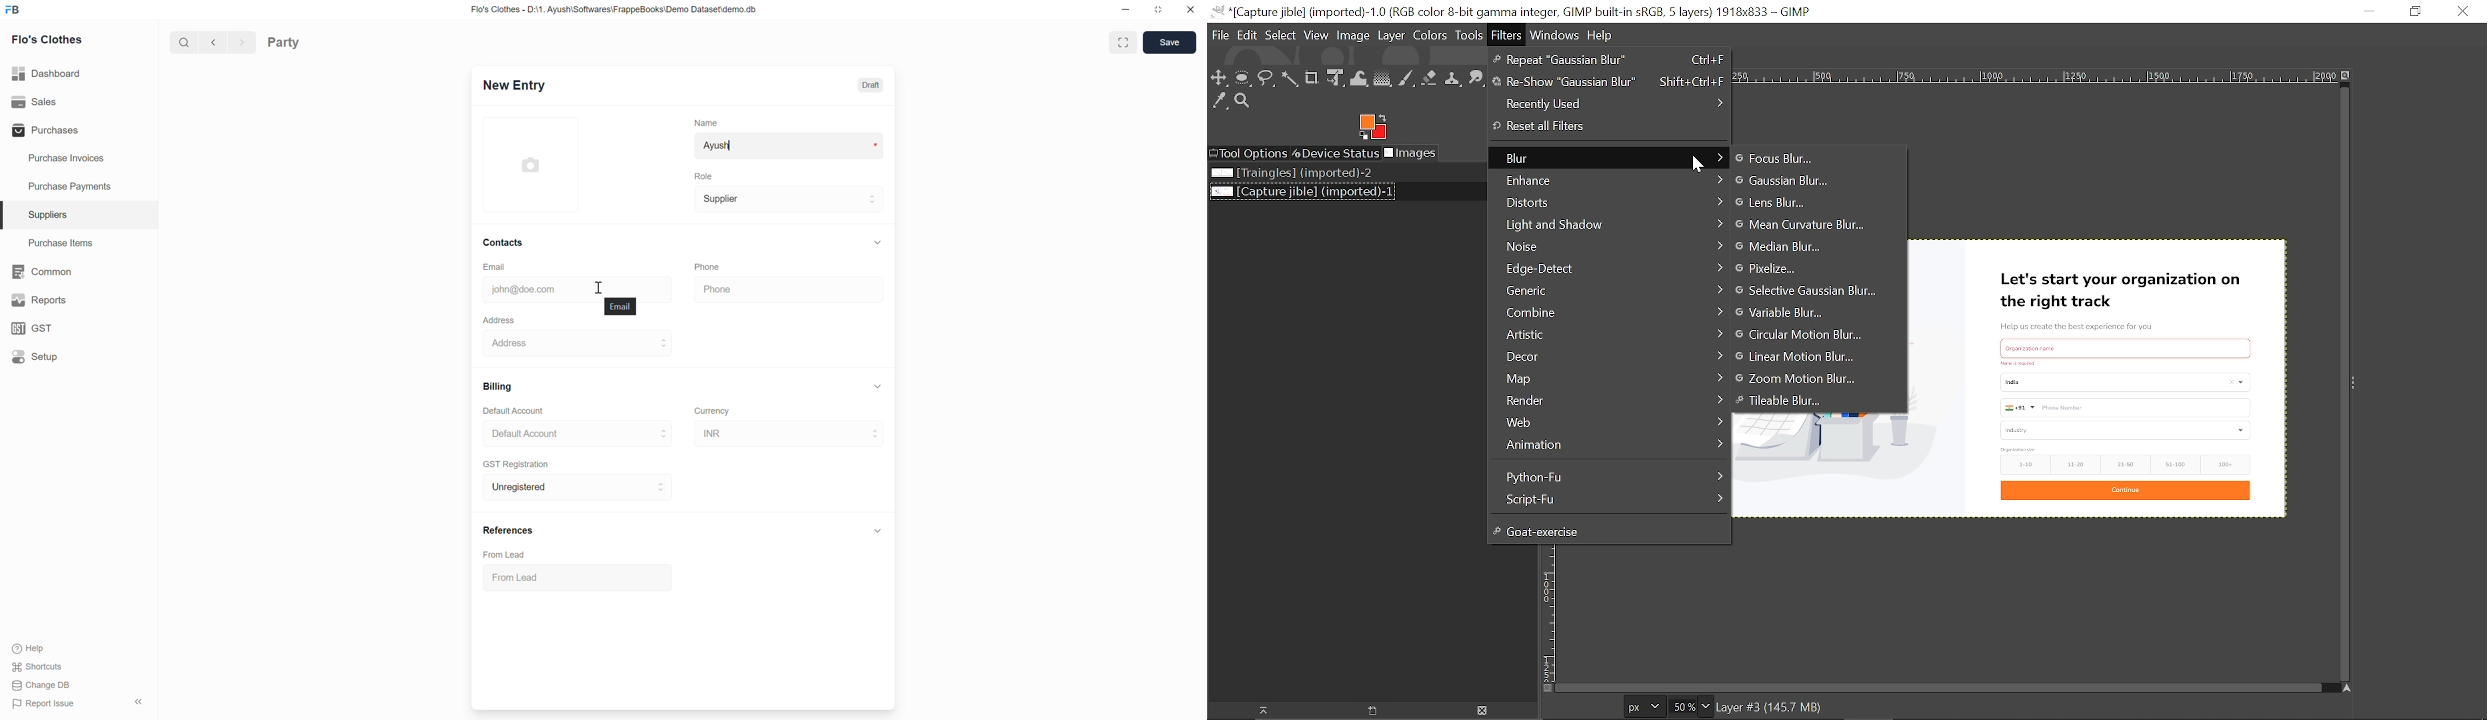 The height and width of the screenshot is (728, 2492). I want to click on Billing, so click(498, 387).